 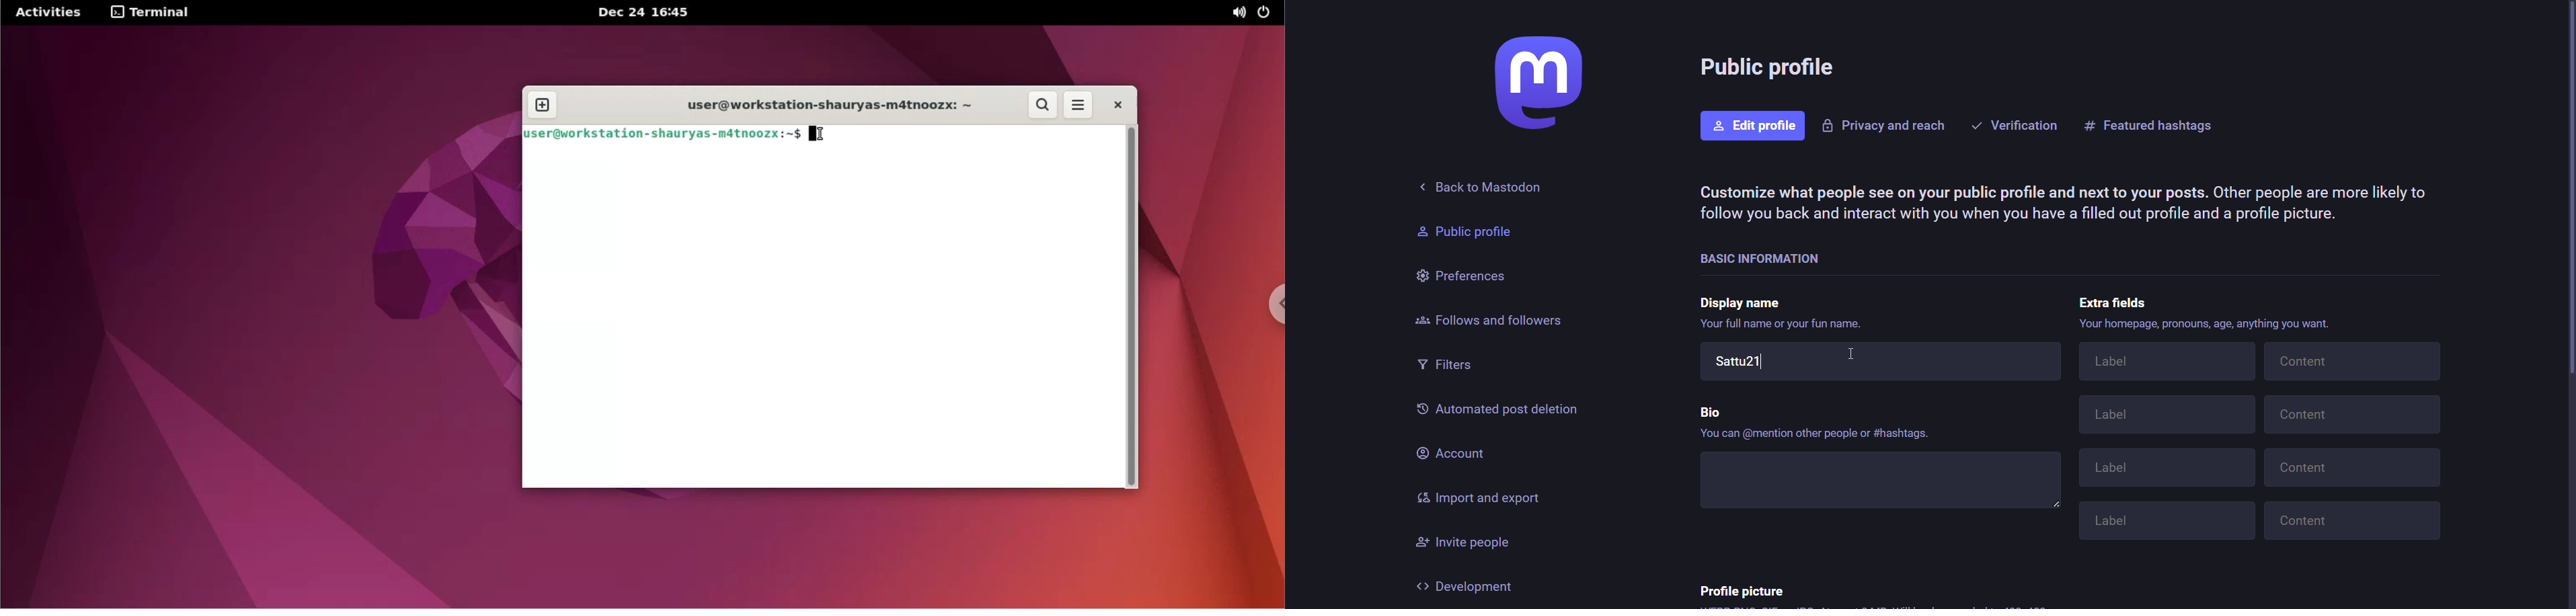 I want to click on write bio here, so click(x=1882, y=482).